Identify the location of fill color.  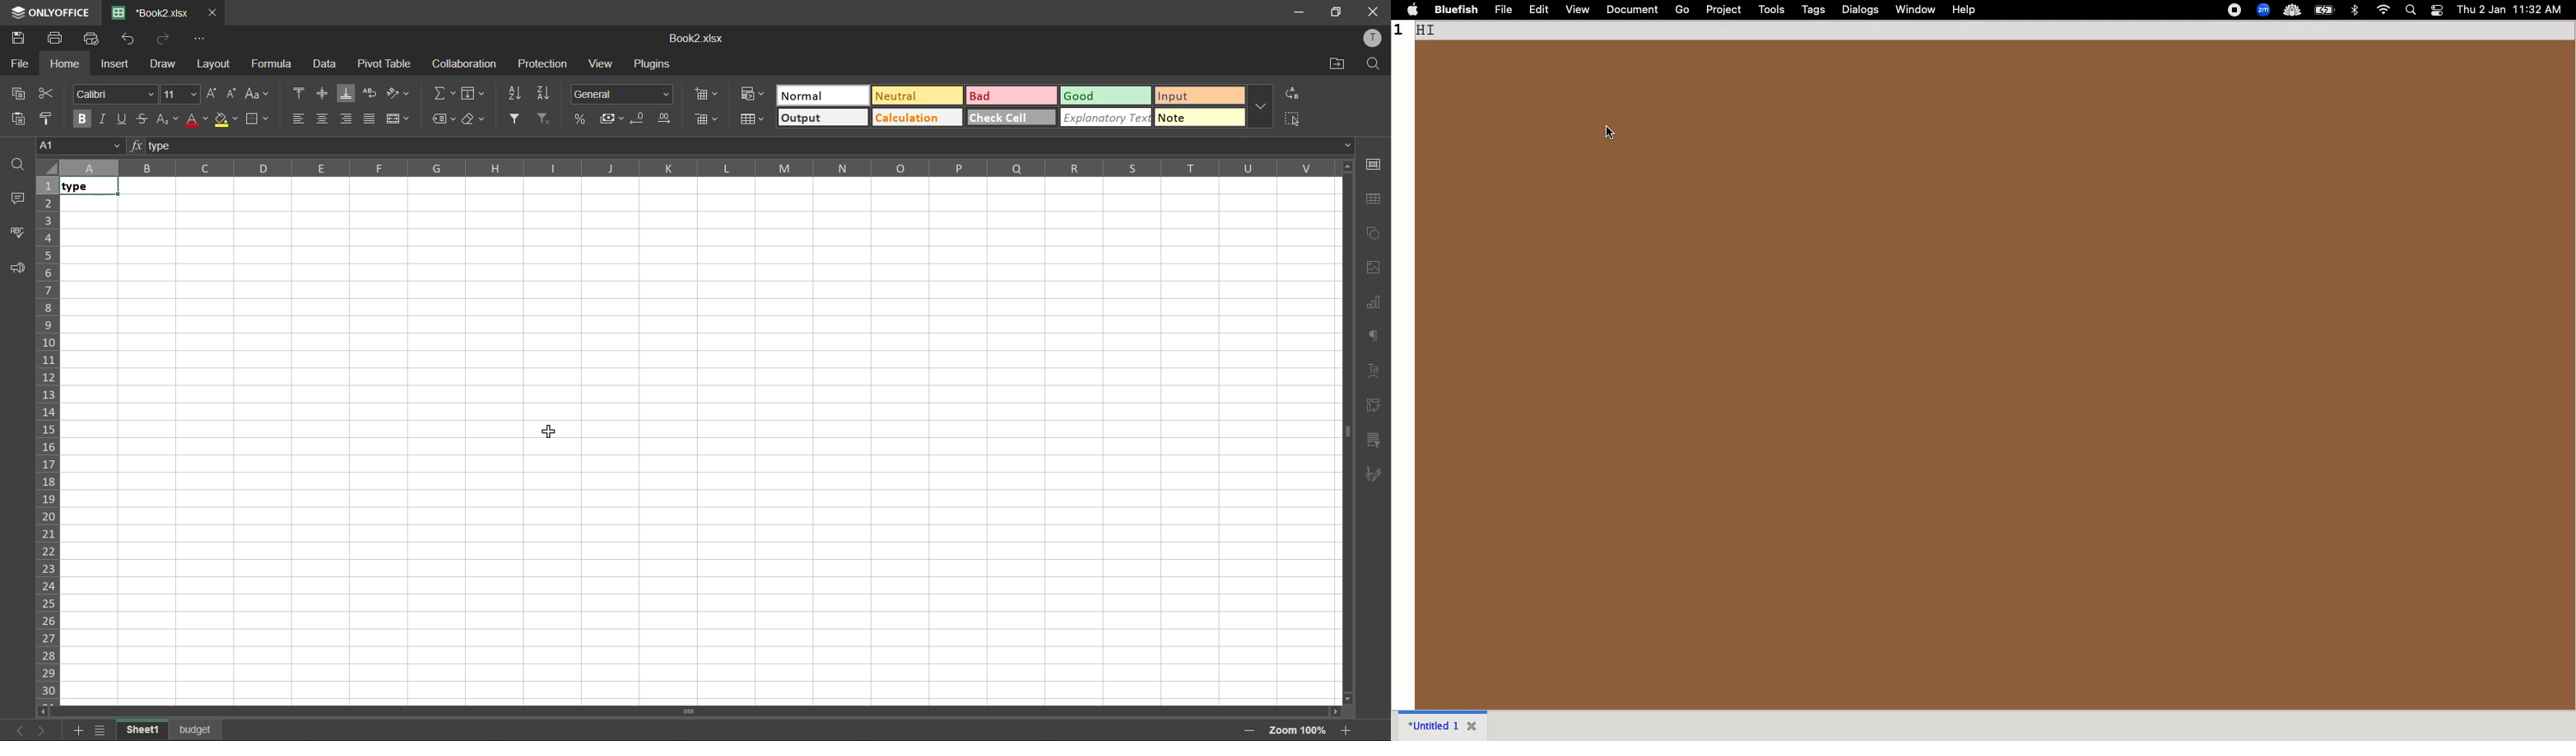
(225, 120).